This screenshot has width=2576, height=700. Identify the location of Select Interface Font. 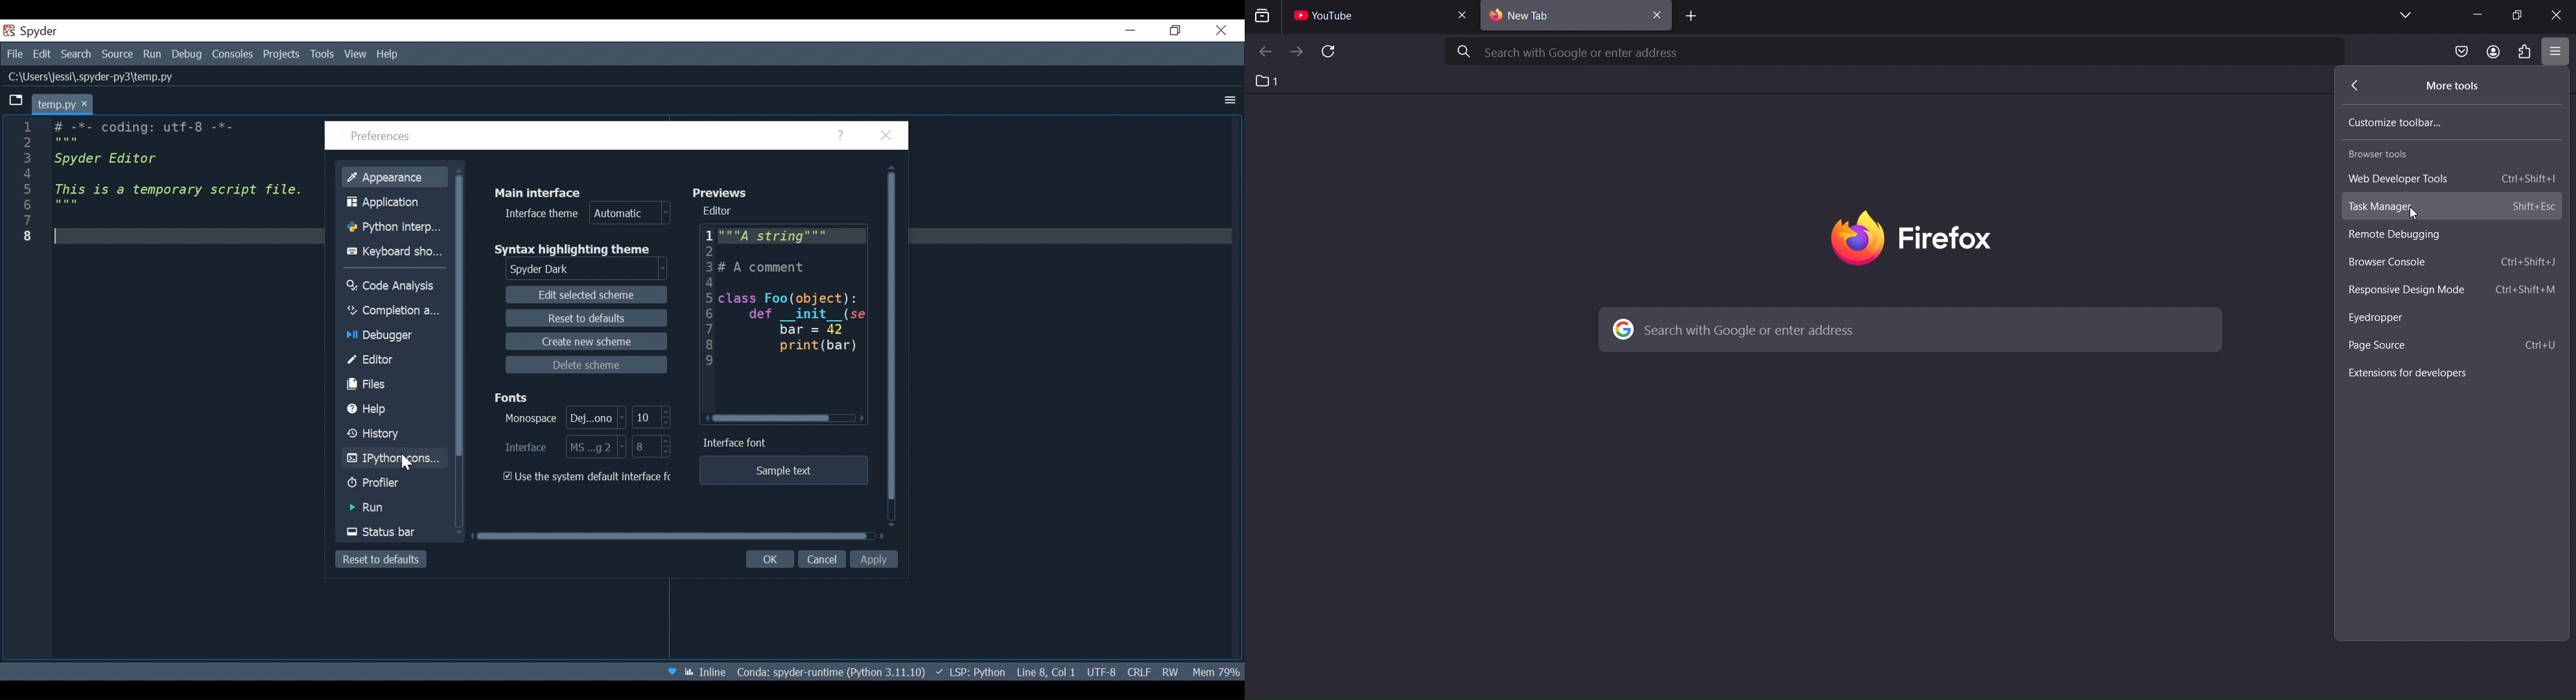
(564, 447).